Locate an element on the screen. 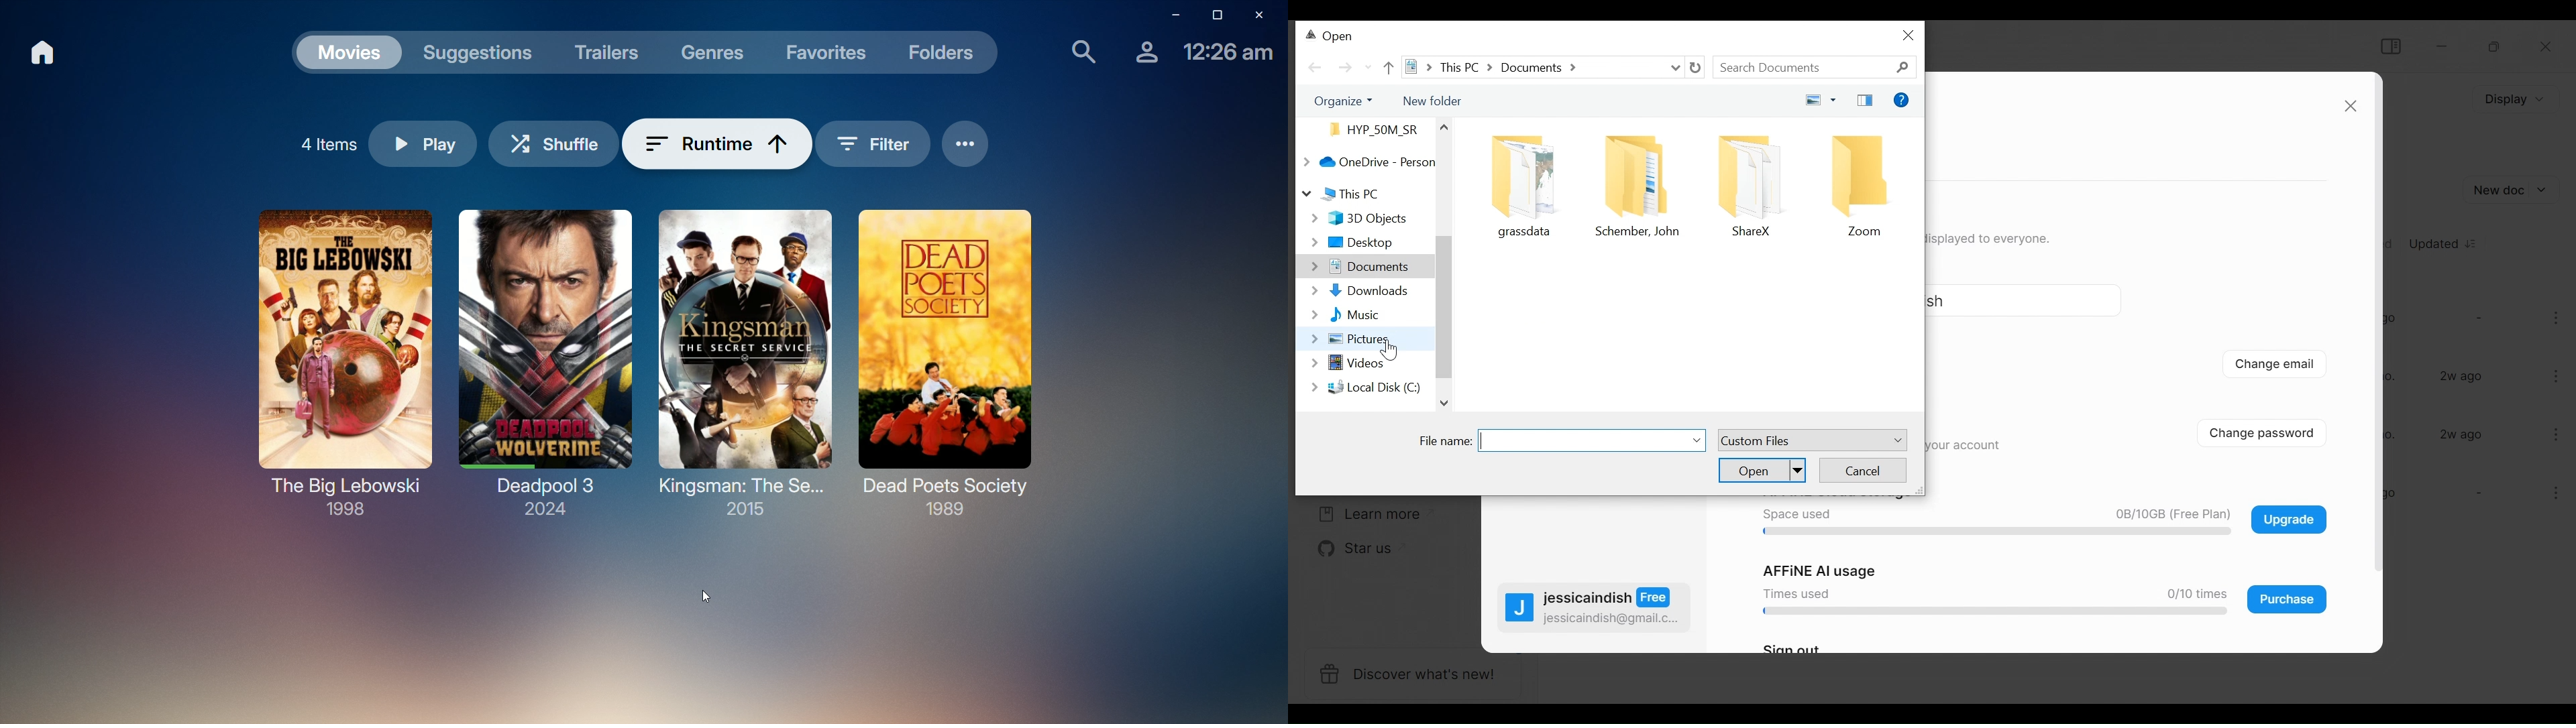 The width and height of the screenshot is (2576, 728). jessicaindish is located at coordinates (1608, 598).